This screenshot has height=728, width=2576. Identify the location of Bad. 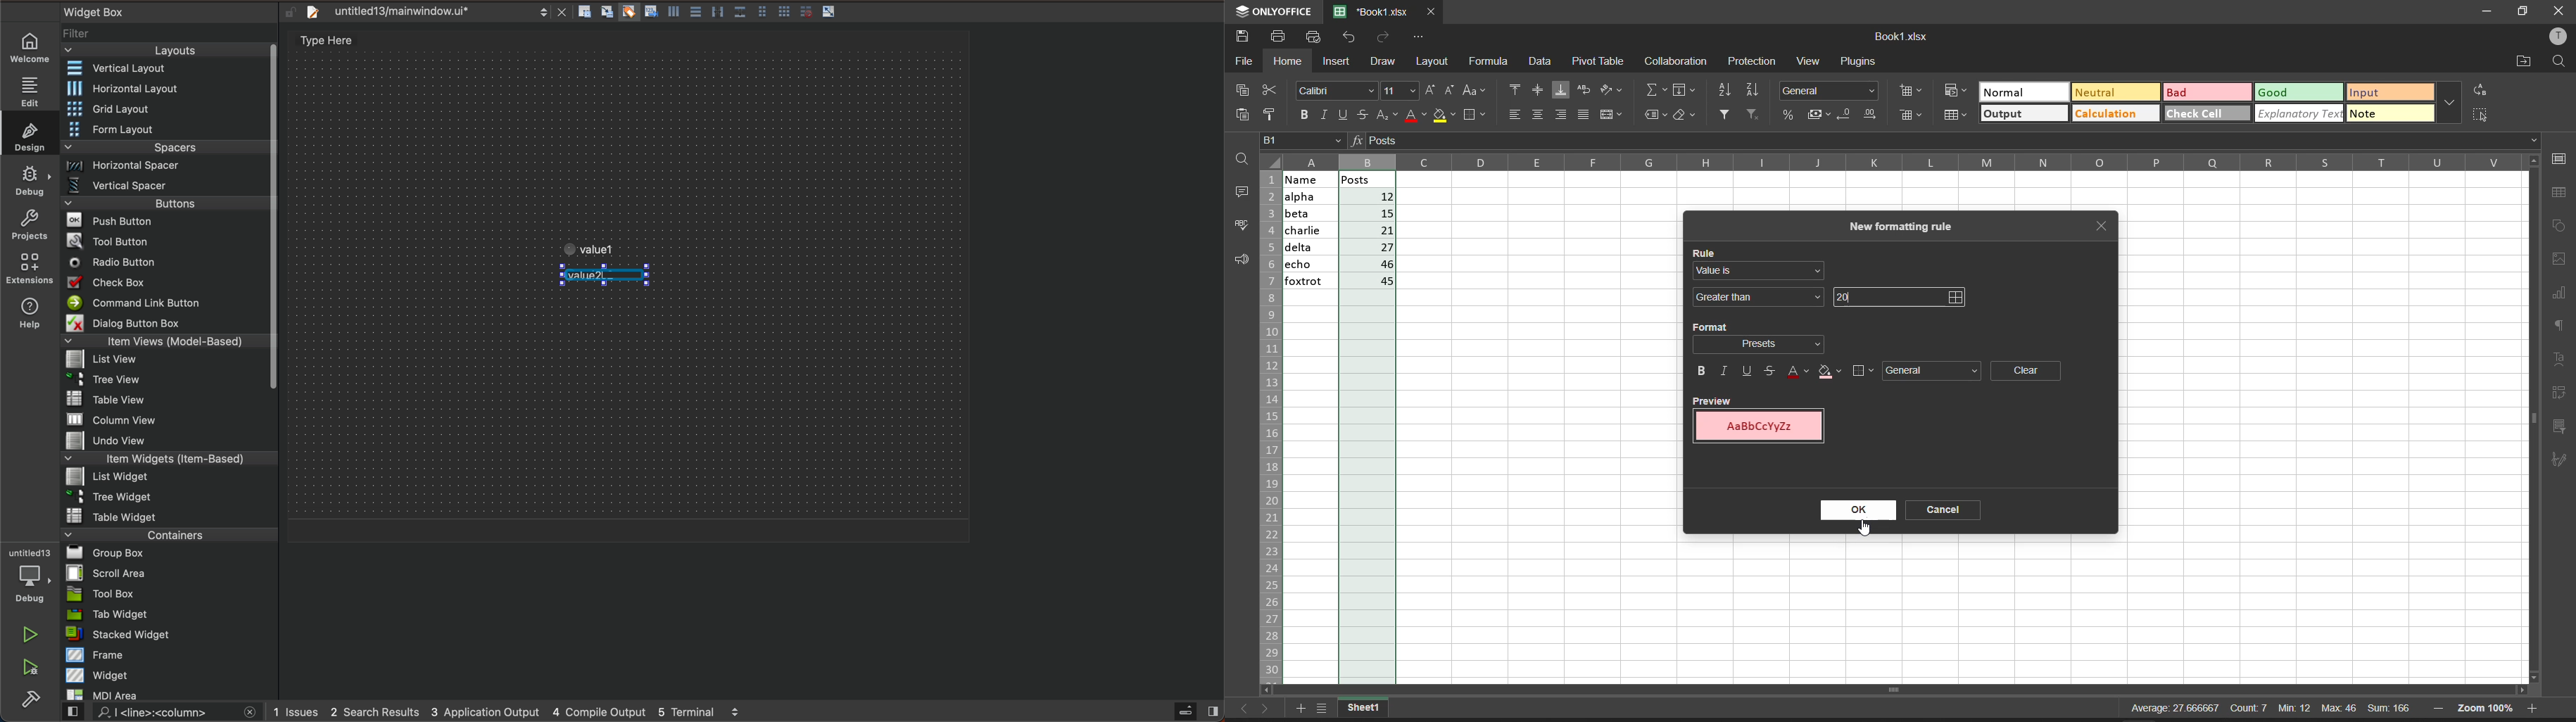
(2180, 92).